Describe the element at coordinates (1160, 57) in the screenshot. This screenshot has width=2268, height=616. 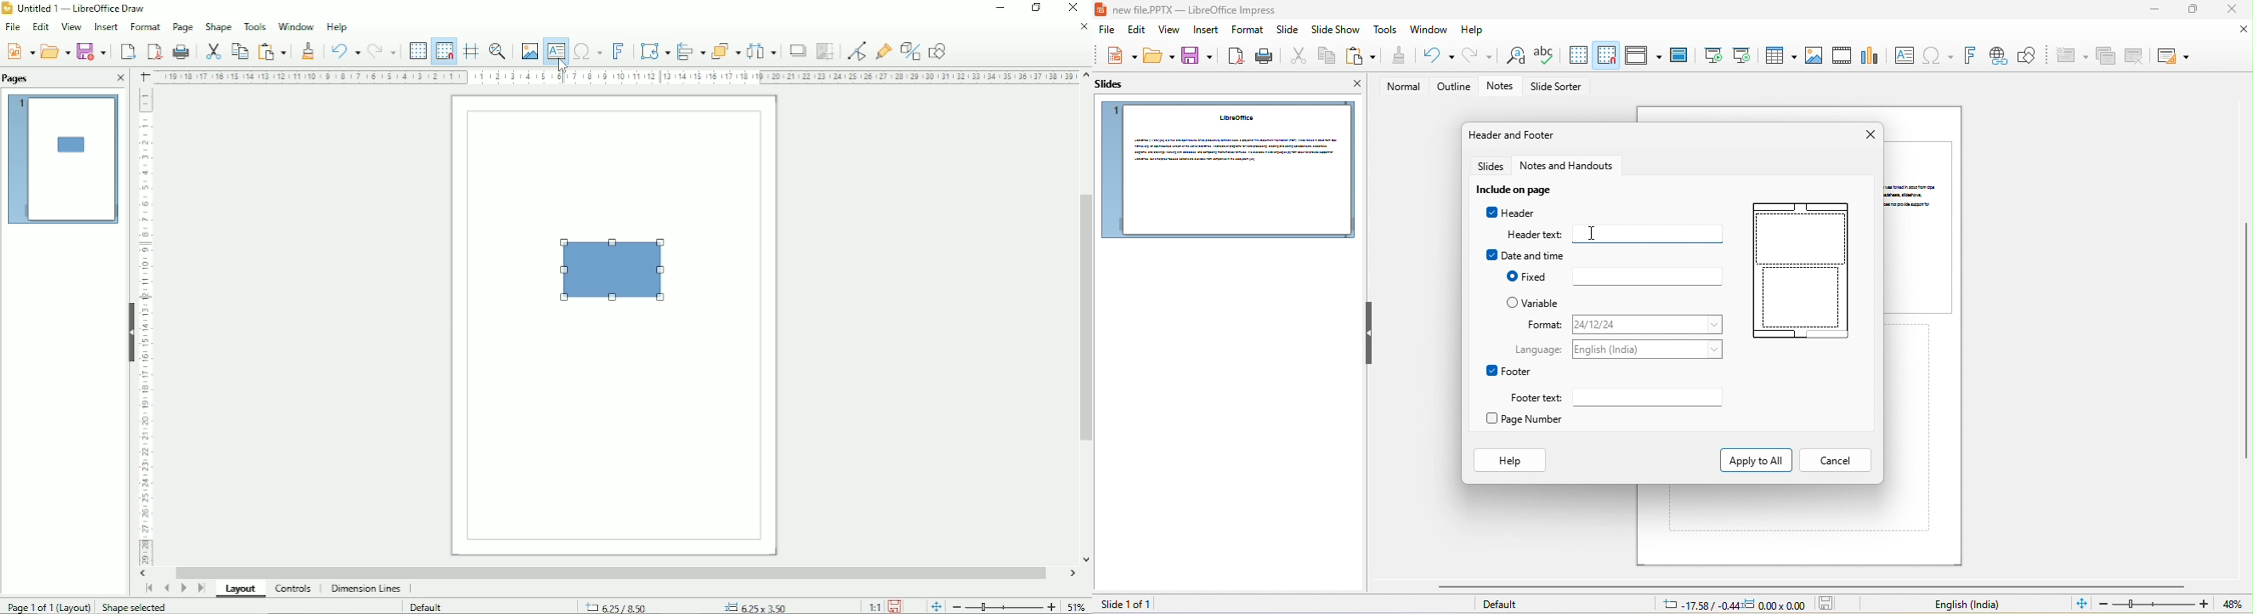
I see `open` at that location.